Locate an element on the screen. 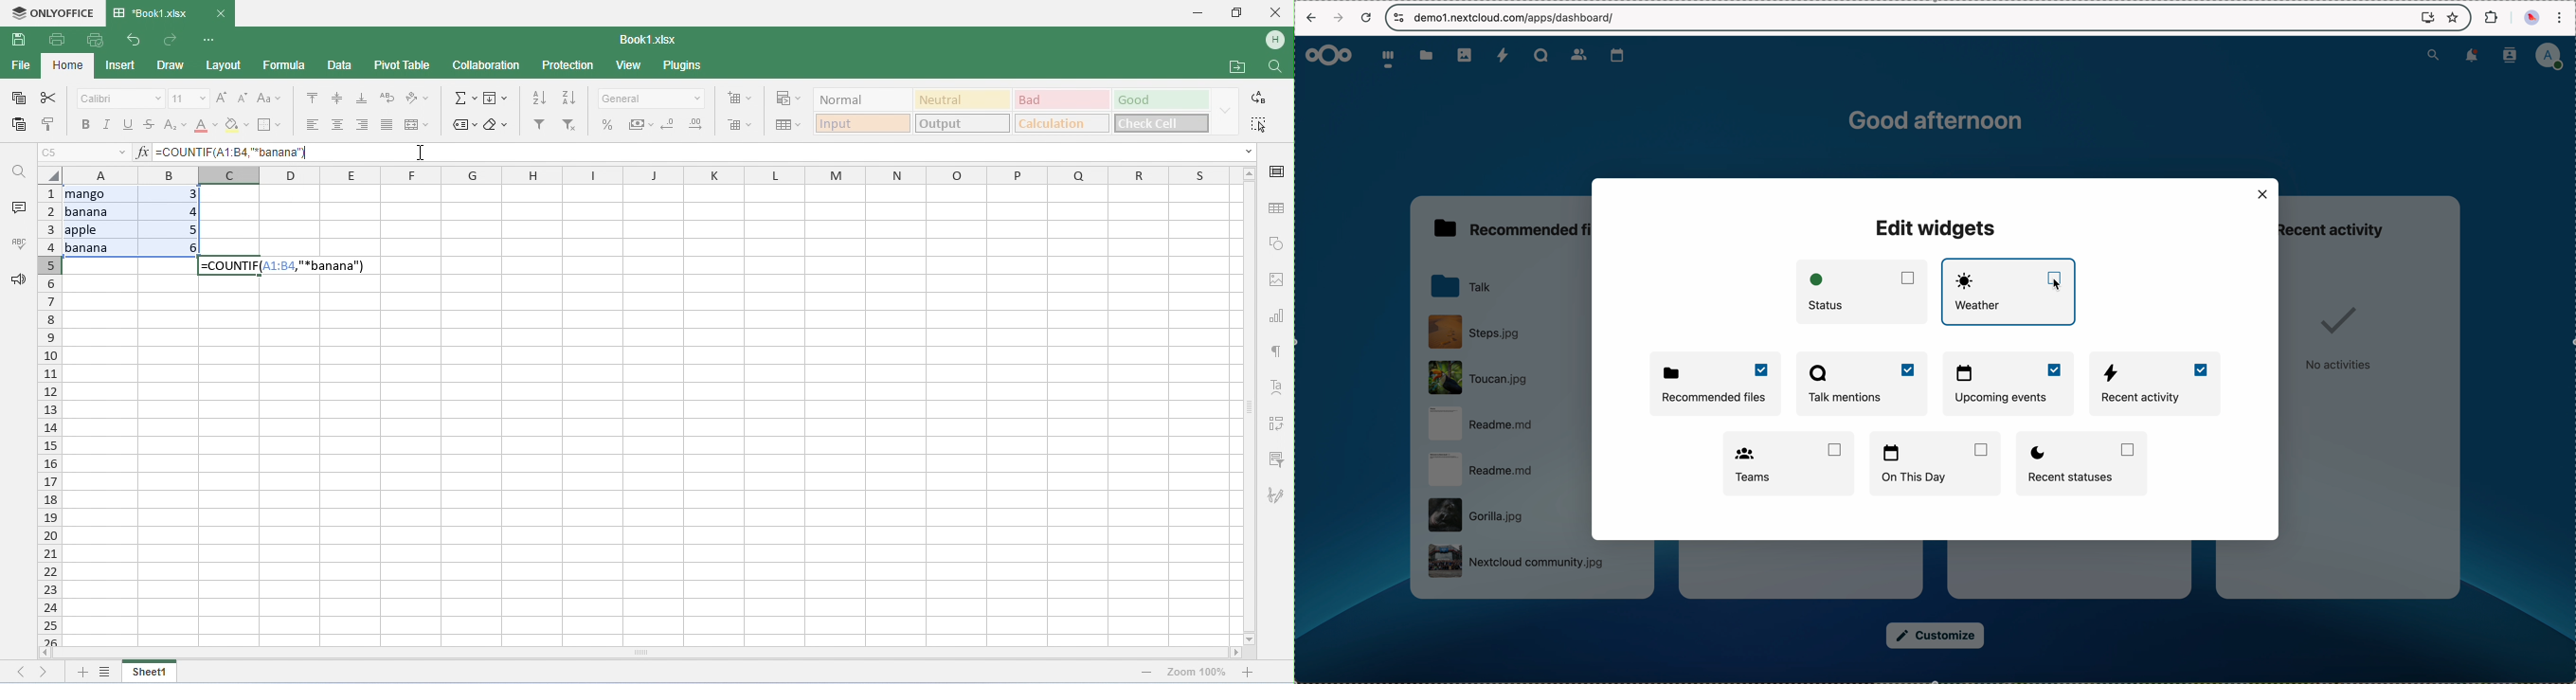  formula appeared in selected cell is located at coordinates (296, 266).